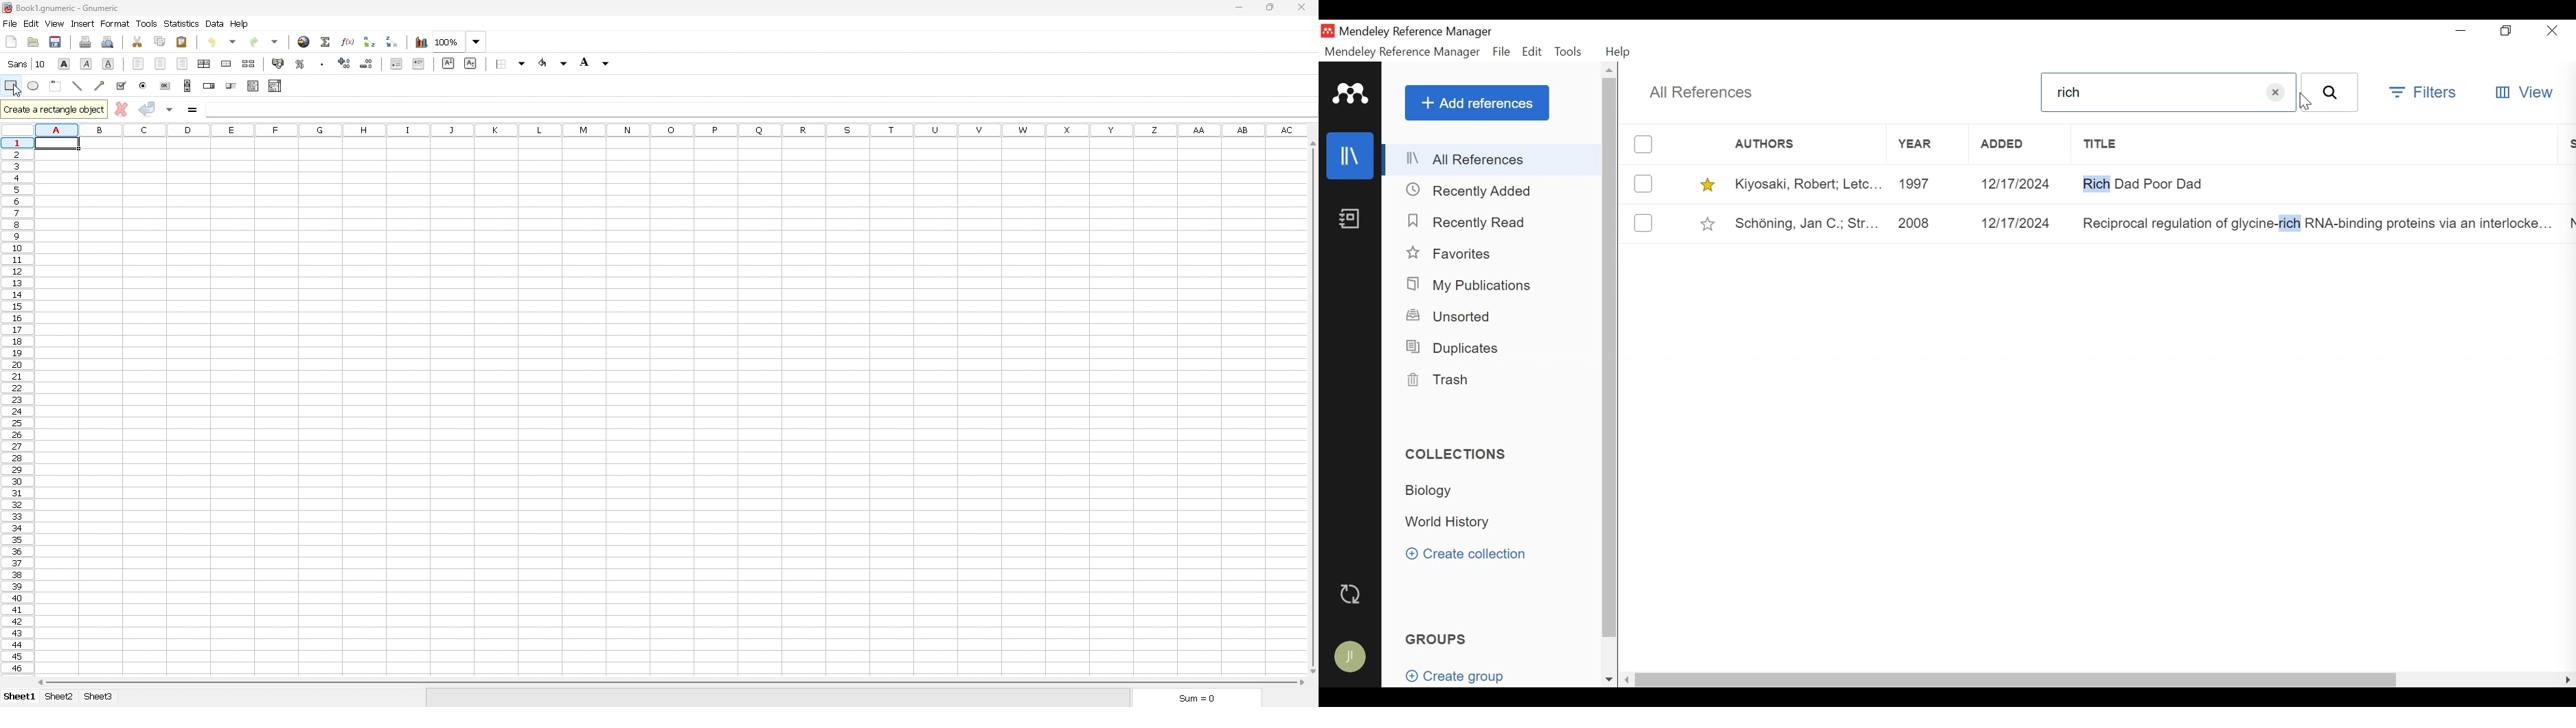 This screenshot has width=2576, height=728. Describe the element at coordinates (2422, 92) in the screenshot. I see `Filter` at that location.